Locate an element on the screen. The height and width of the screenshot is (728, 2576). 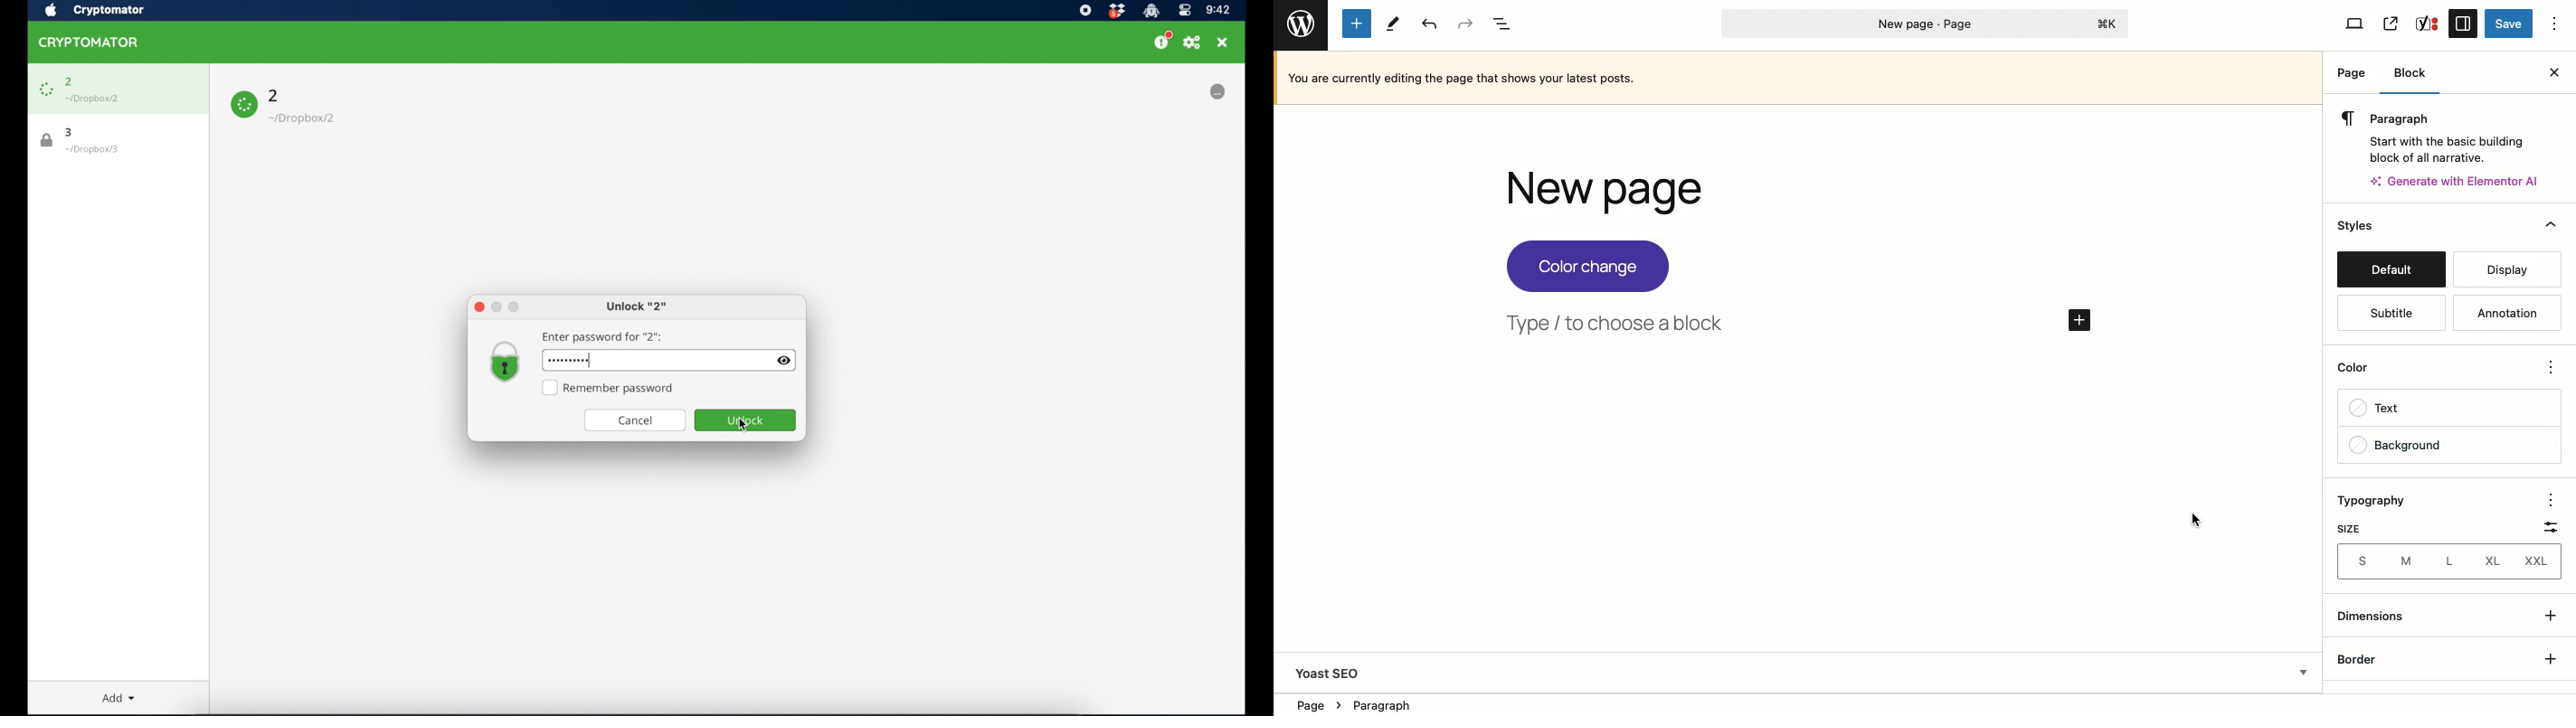
Options is located at coordinates (2555, 23).